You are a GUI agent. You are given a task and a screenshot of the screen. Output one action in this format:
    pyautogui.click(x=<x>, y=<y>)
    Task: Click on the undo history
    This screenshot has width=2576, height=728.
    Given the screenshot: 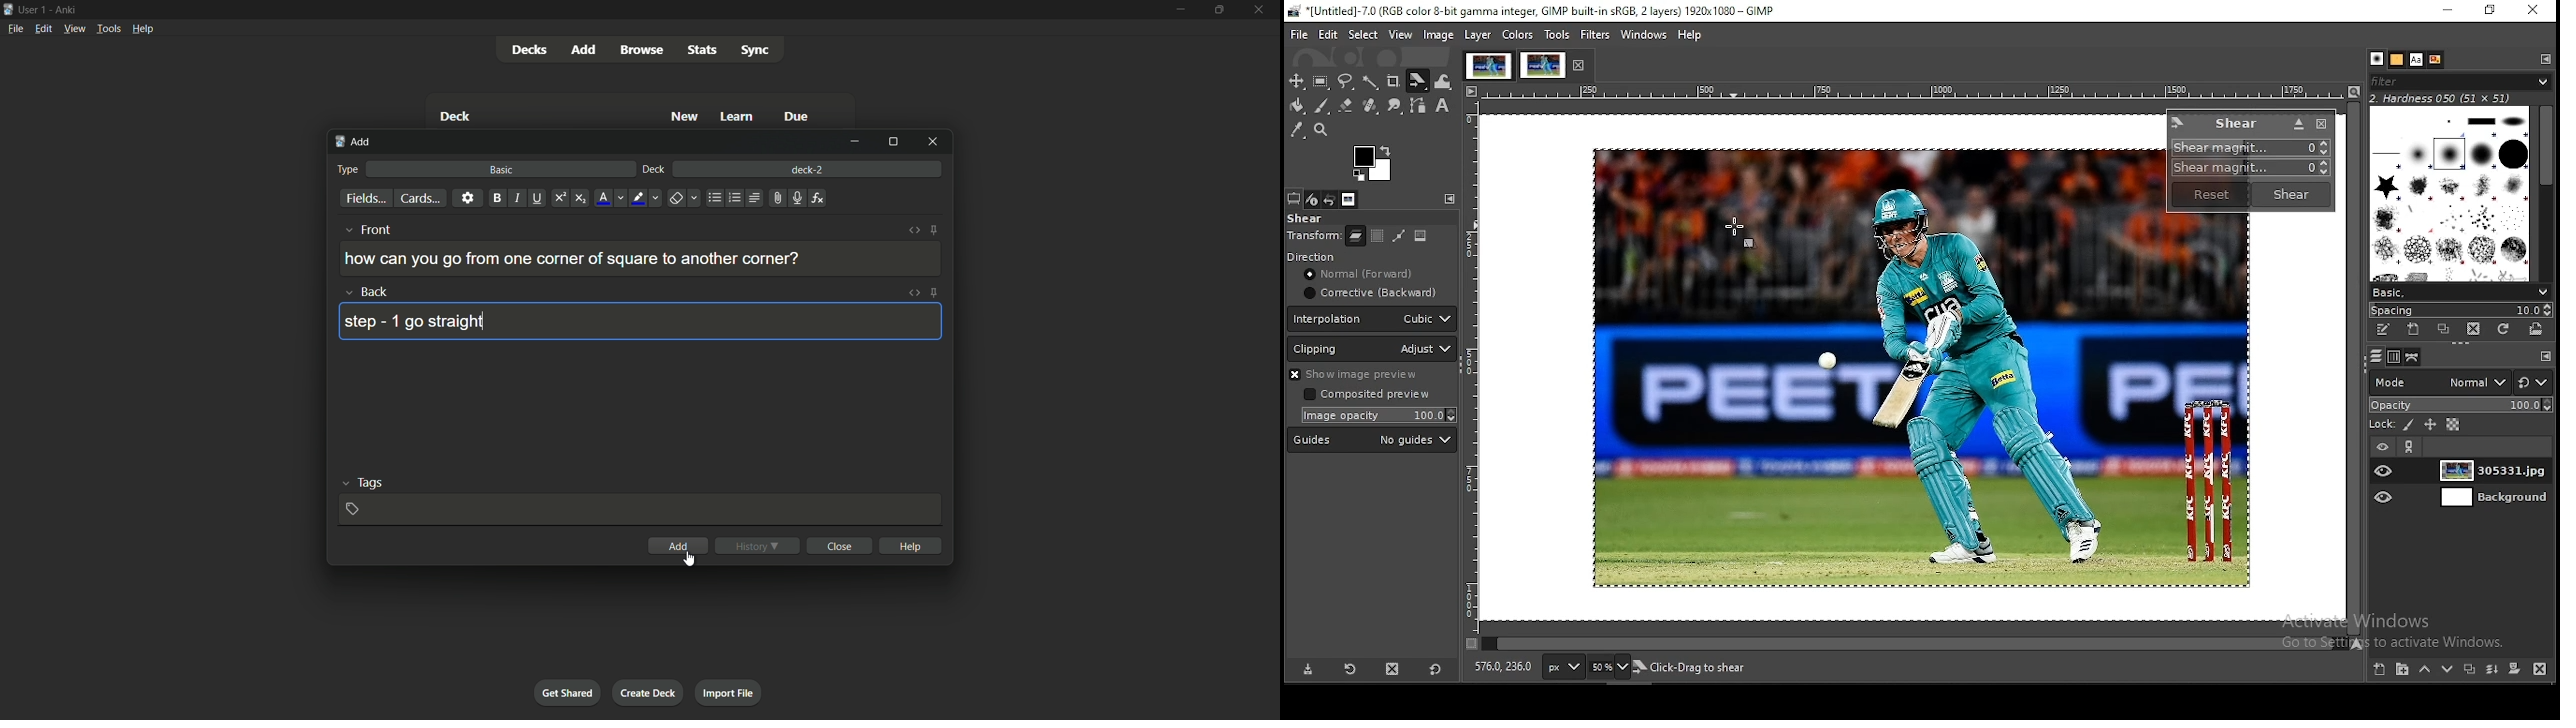 What is the action you would take?
    pyautogui.click(x=1332, y=199)
    